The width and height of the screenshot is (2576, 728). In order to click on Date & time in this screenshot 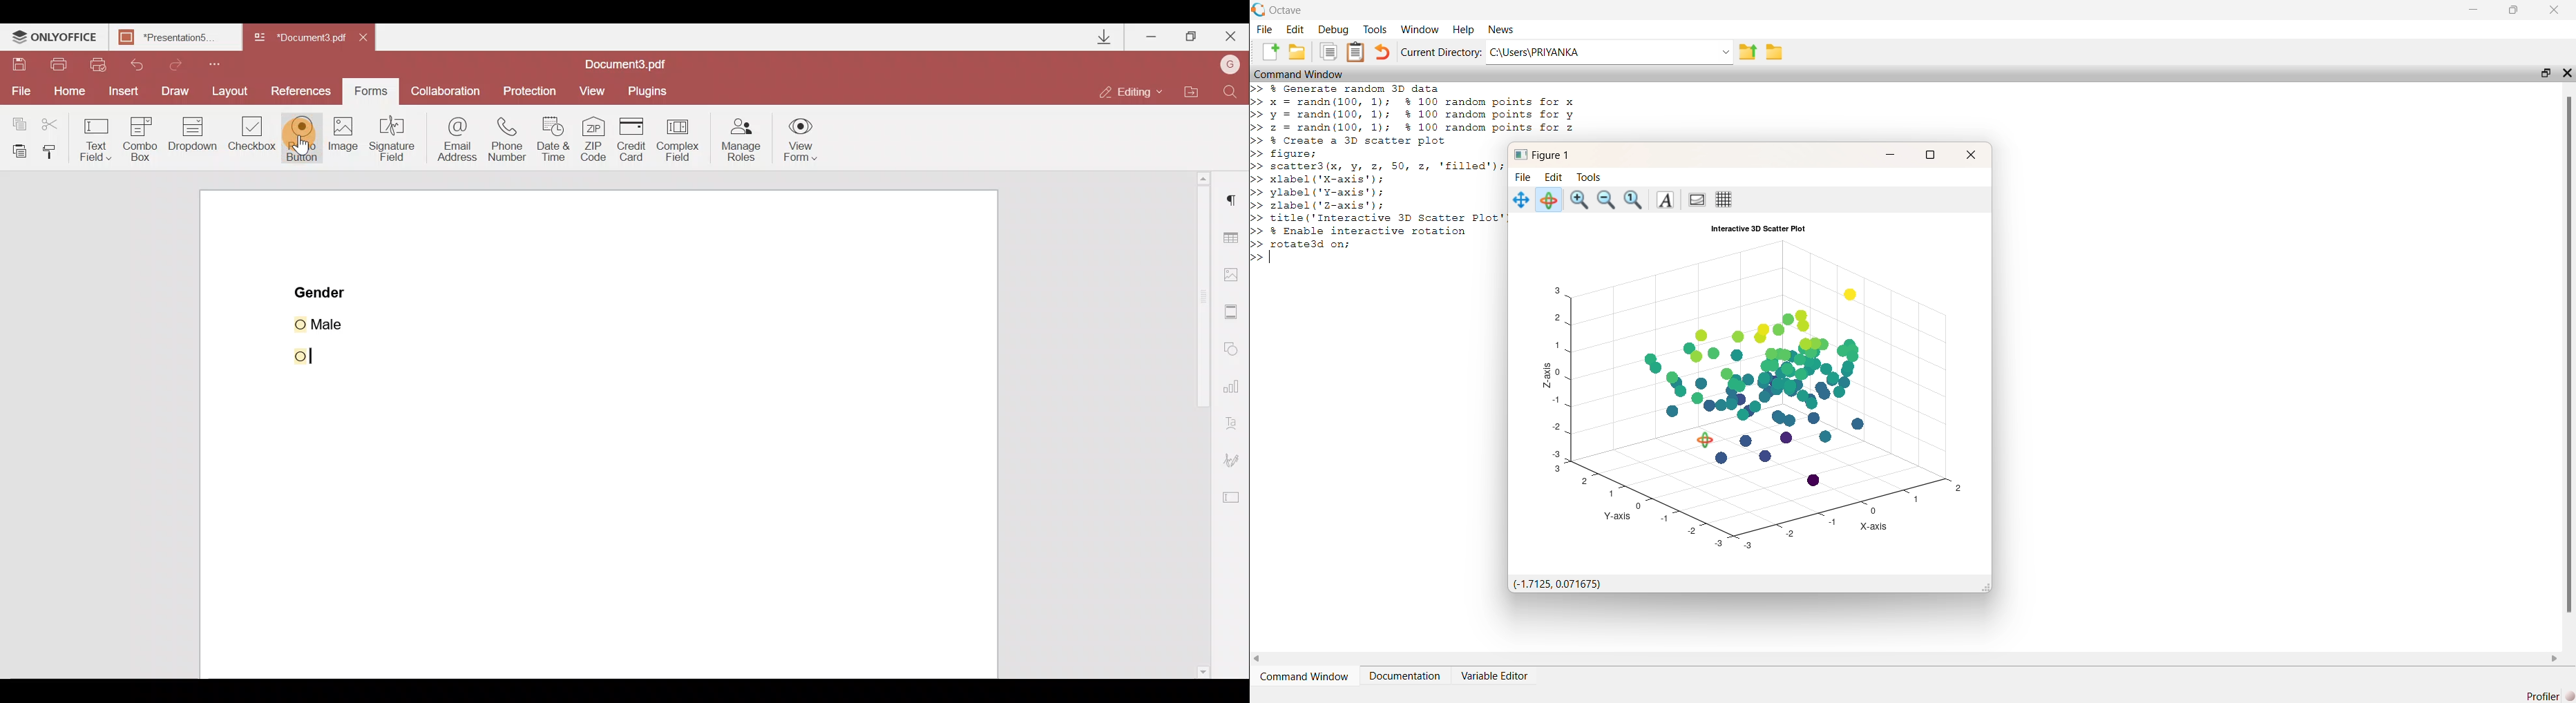, I will do `click(558, 141)`.